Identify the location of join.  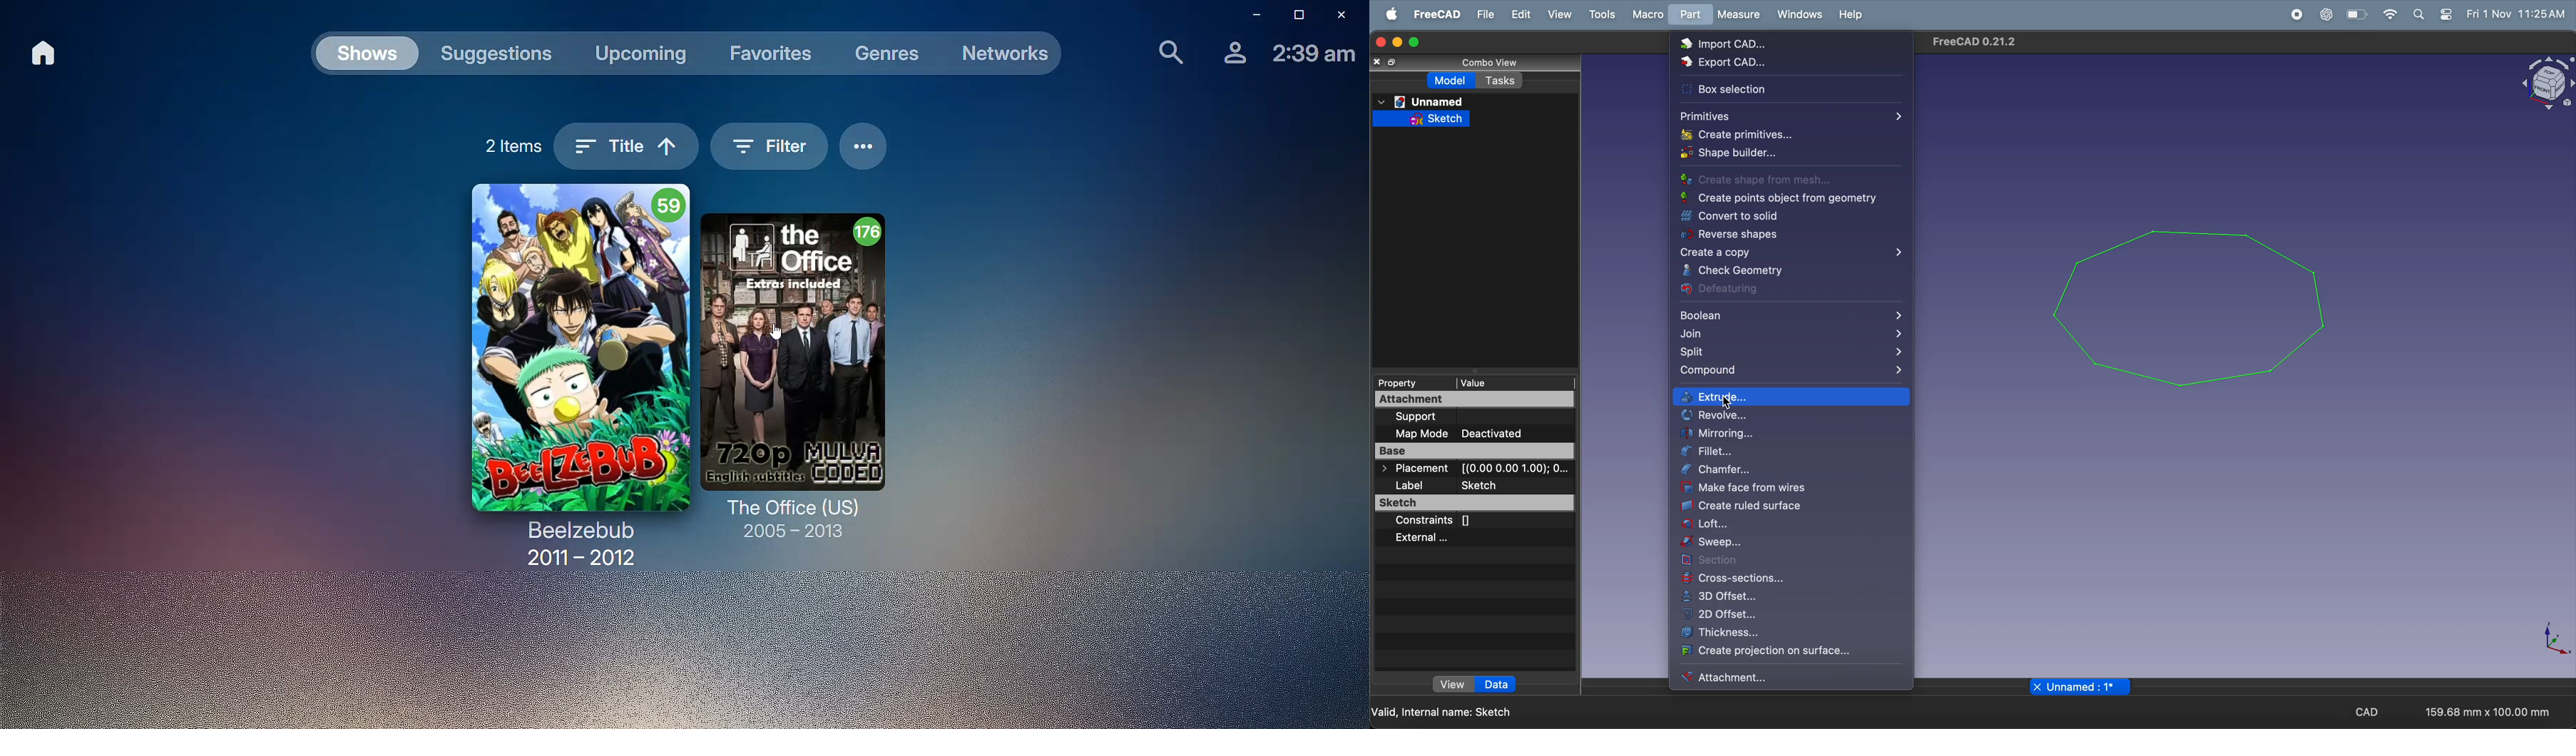
(1791, 336).